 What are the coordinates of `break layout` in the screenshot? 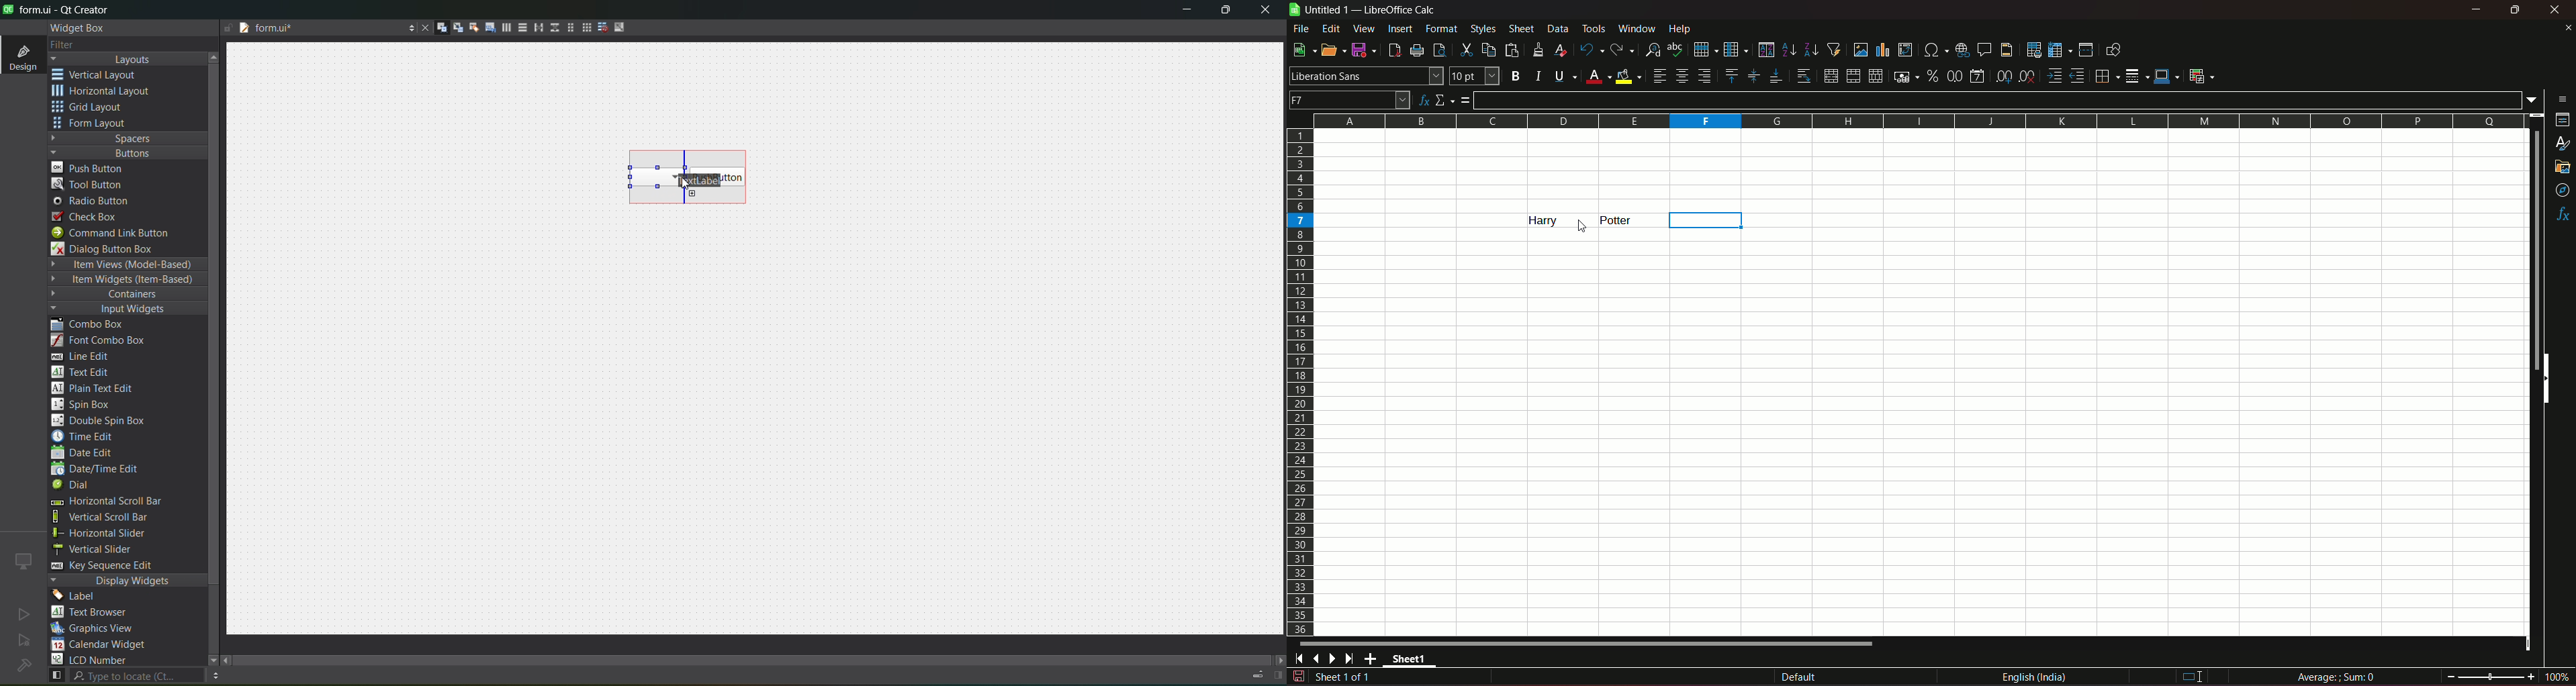 It's located at (599, 28).